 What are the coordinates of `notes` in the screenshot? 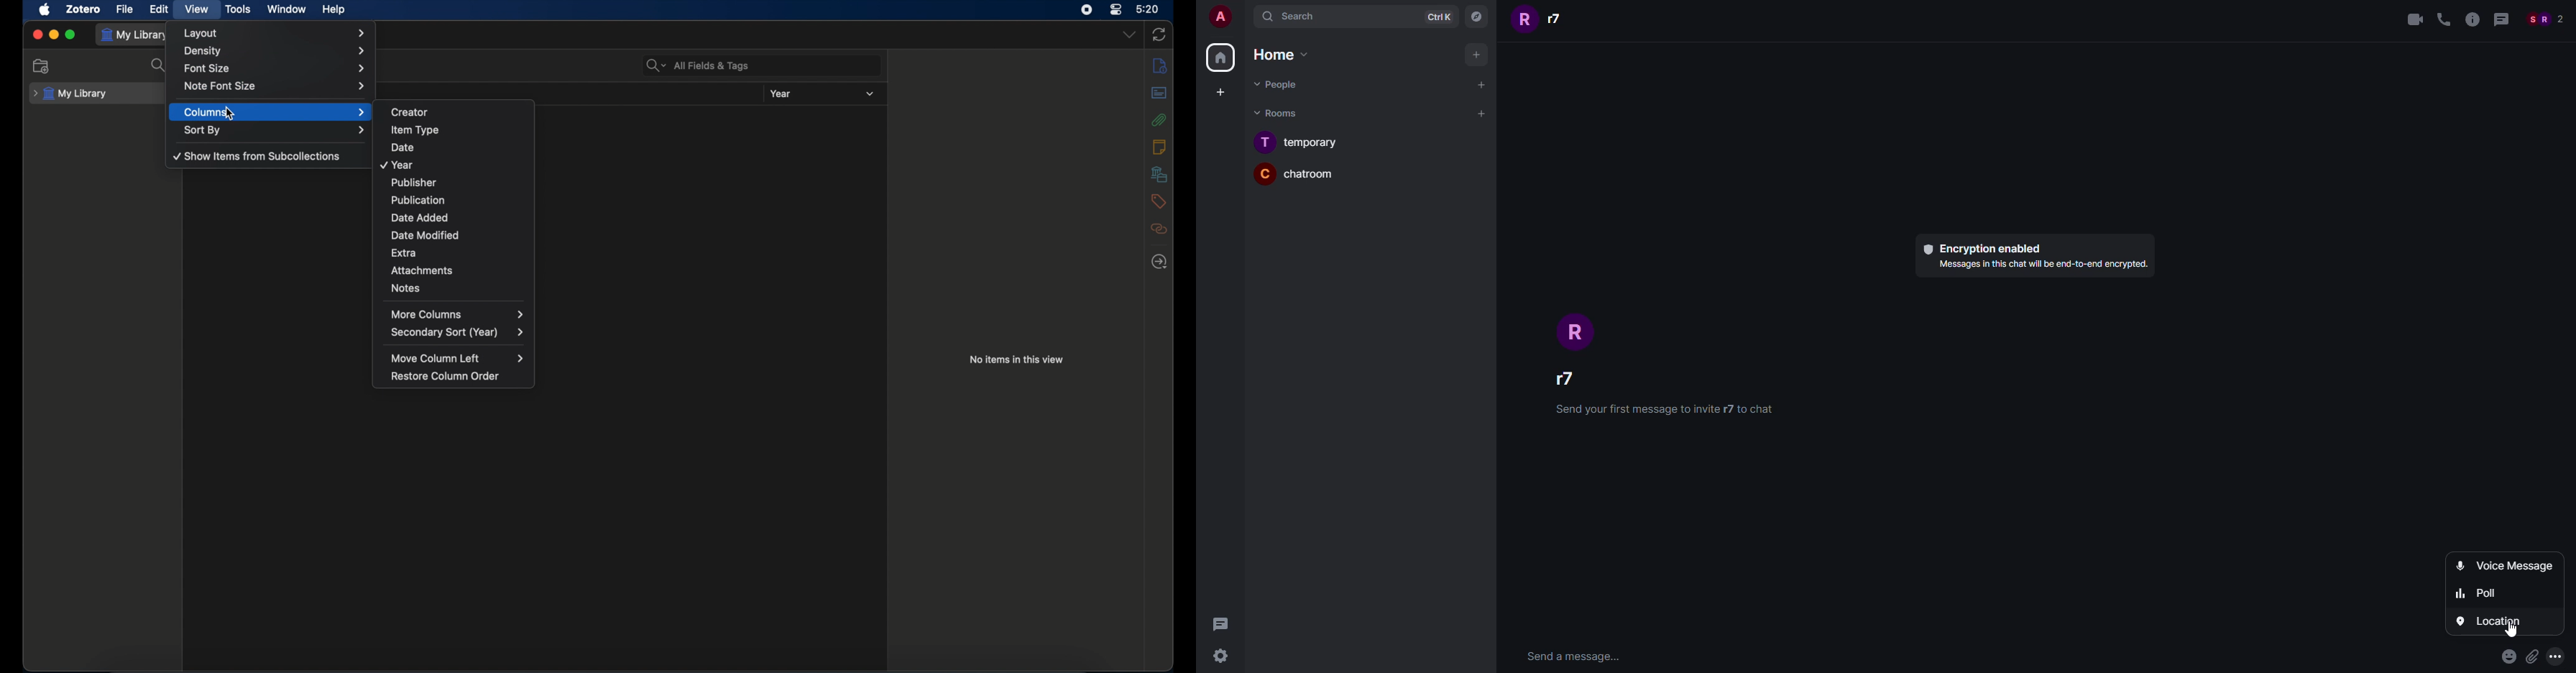 It's located at (460, 288).